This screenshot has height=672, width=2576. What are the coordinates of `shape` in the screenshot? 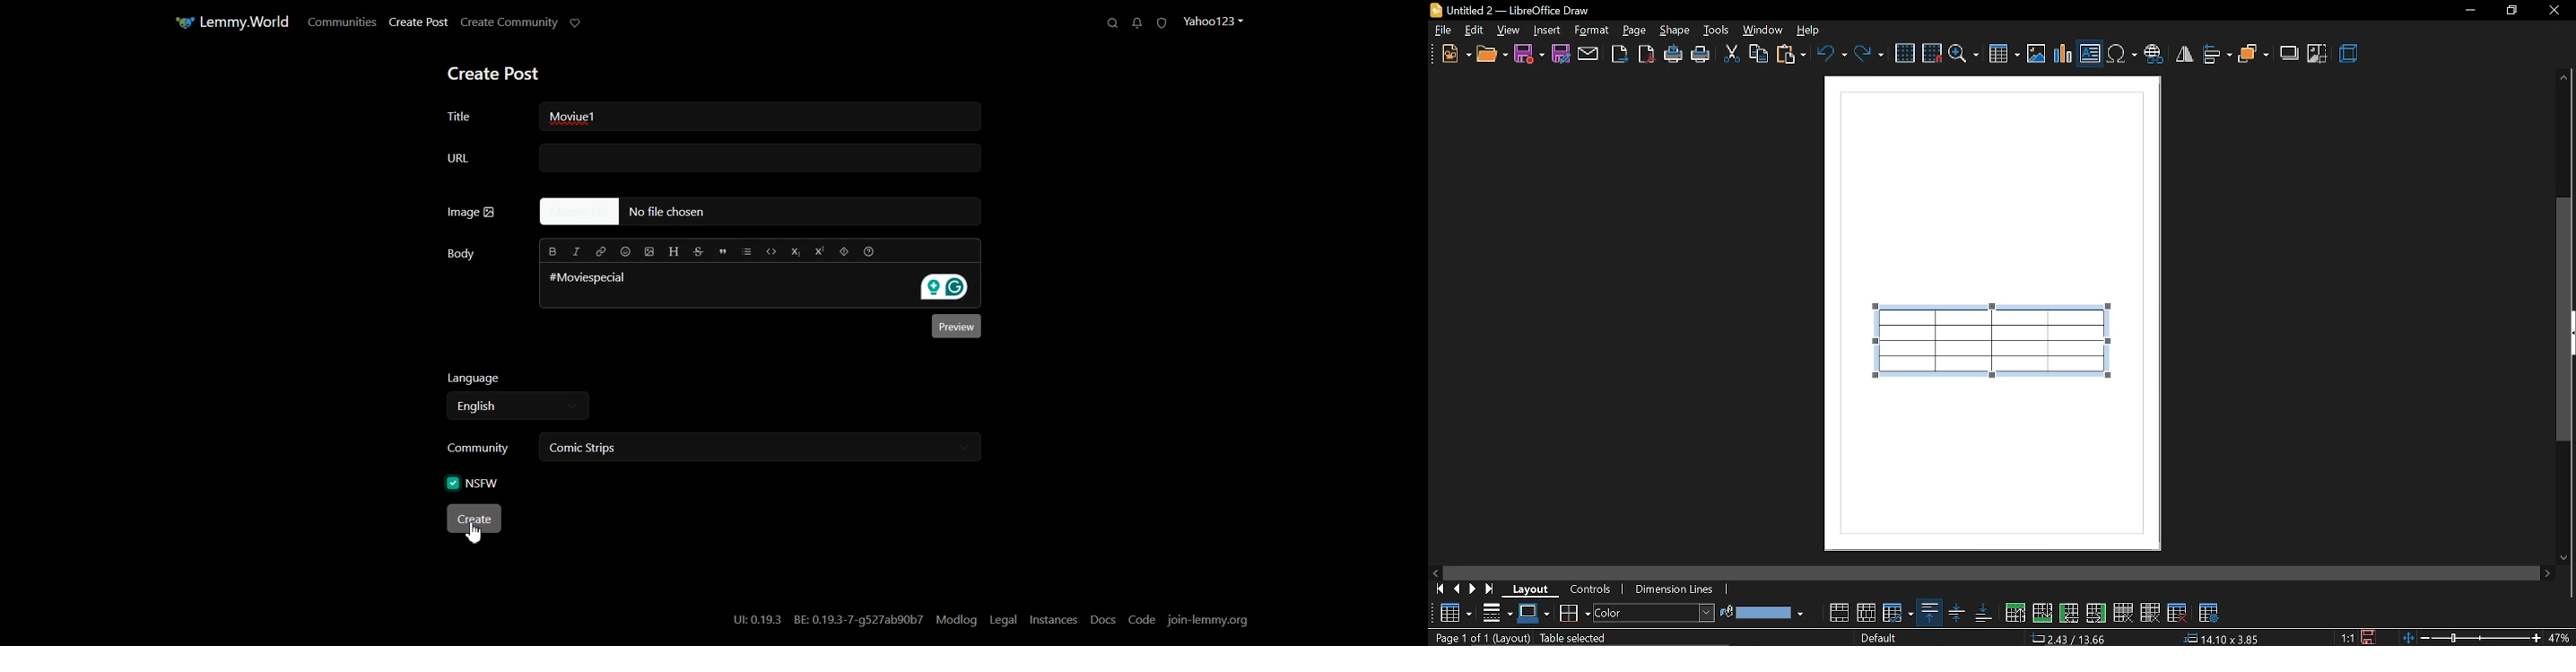 It's located at (1675, 30).